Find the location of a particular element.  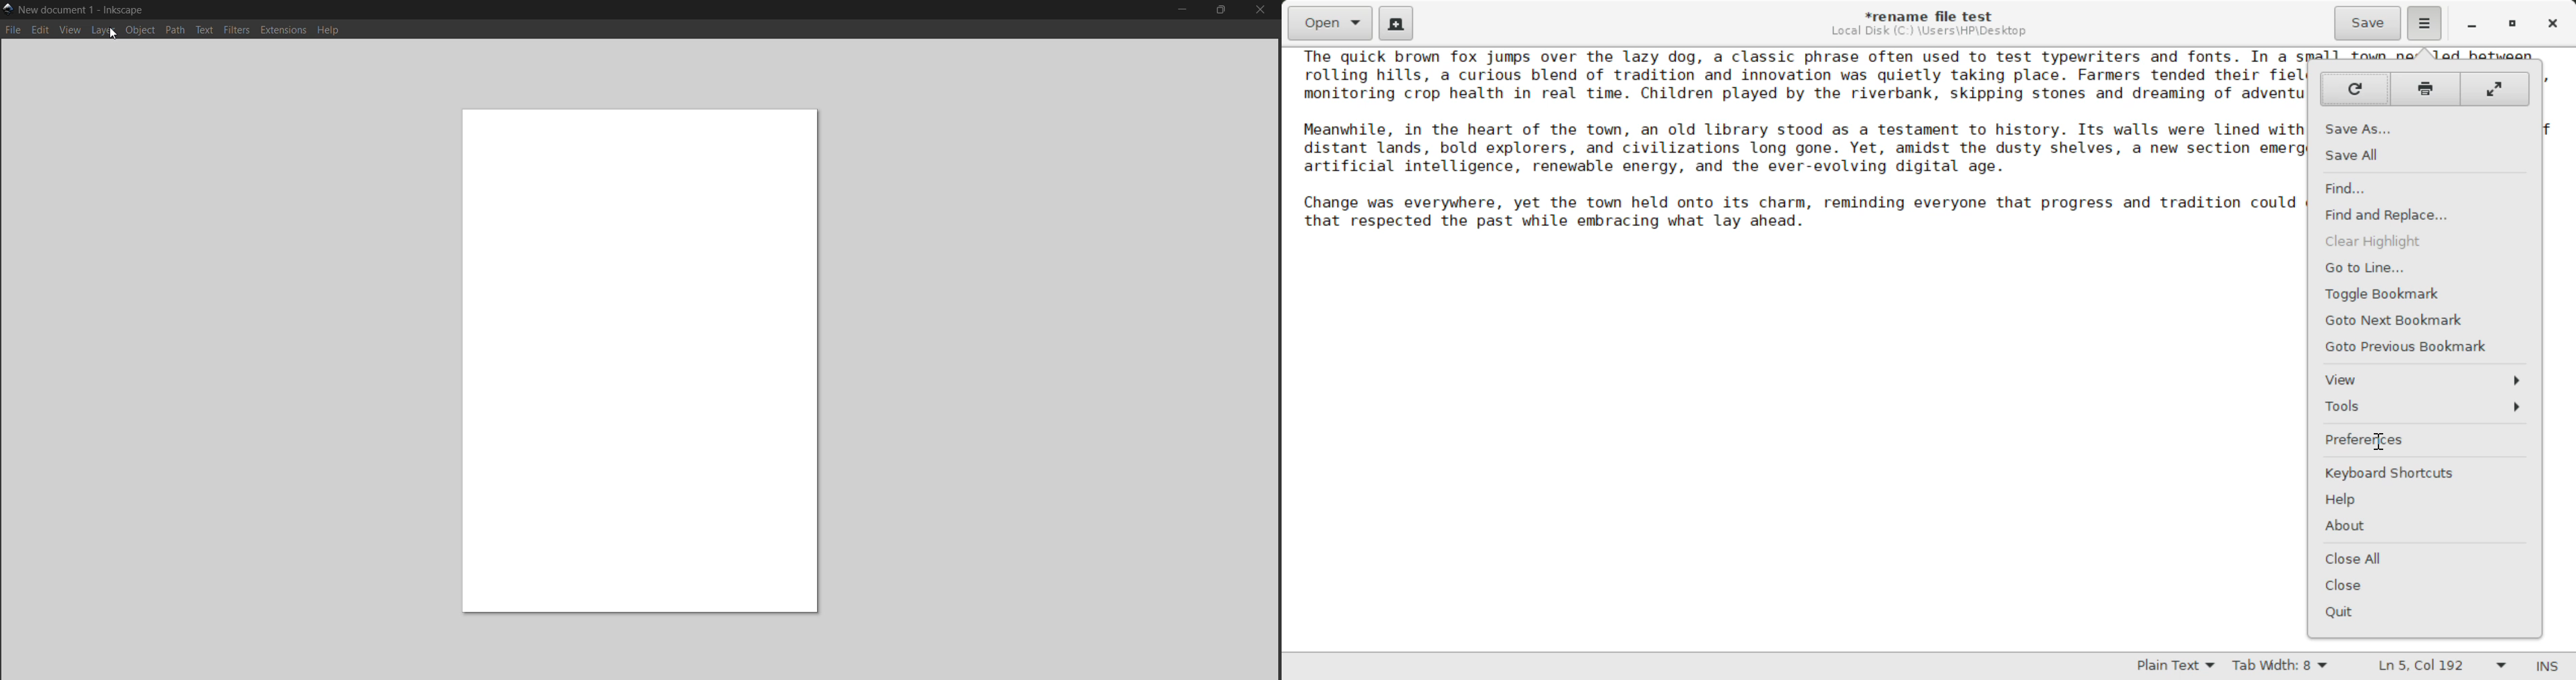

Print Page is located at coordinates (2426, 88).